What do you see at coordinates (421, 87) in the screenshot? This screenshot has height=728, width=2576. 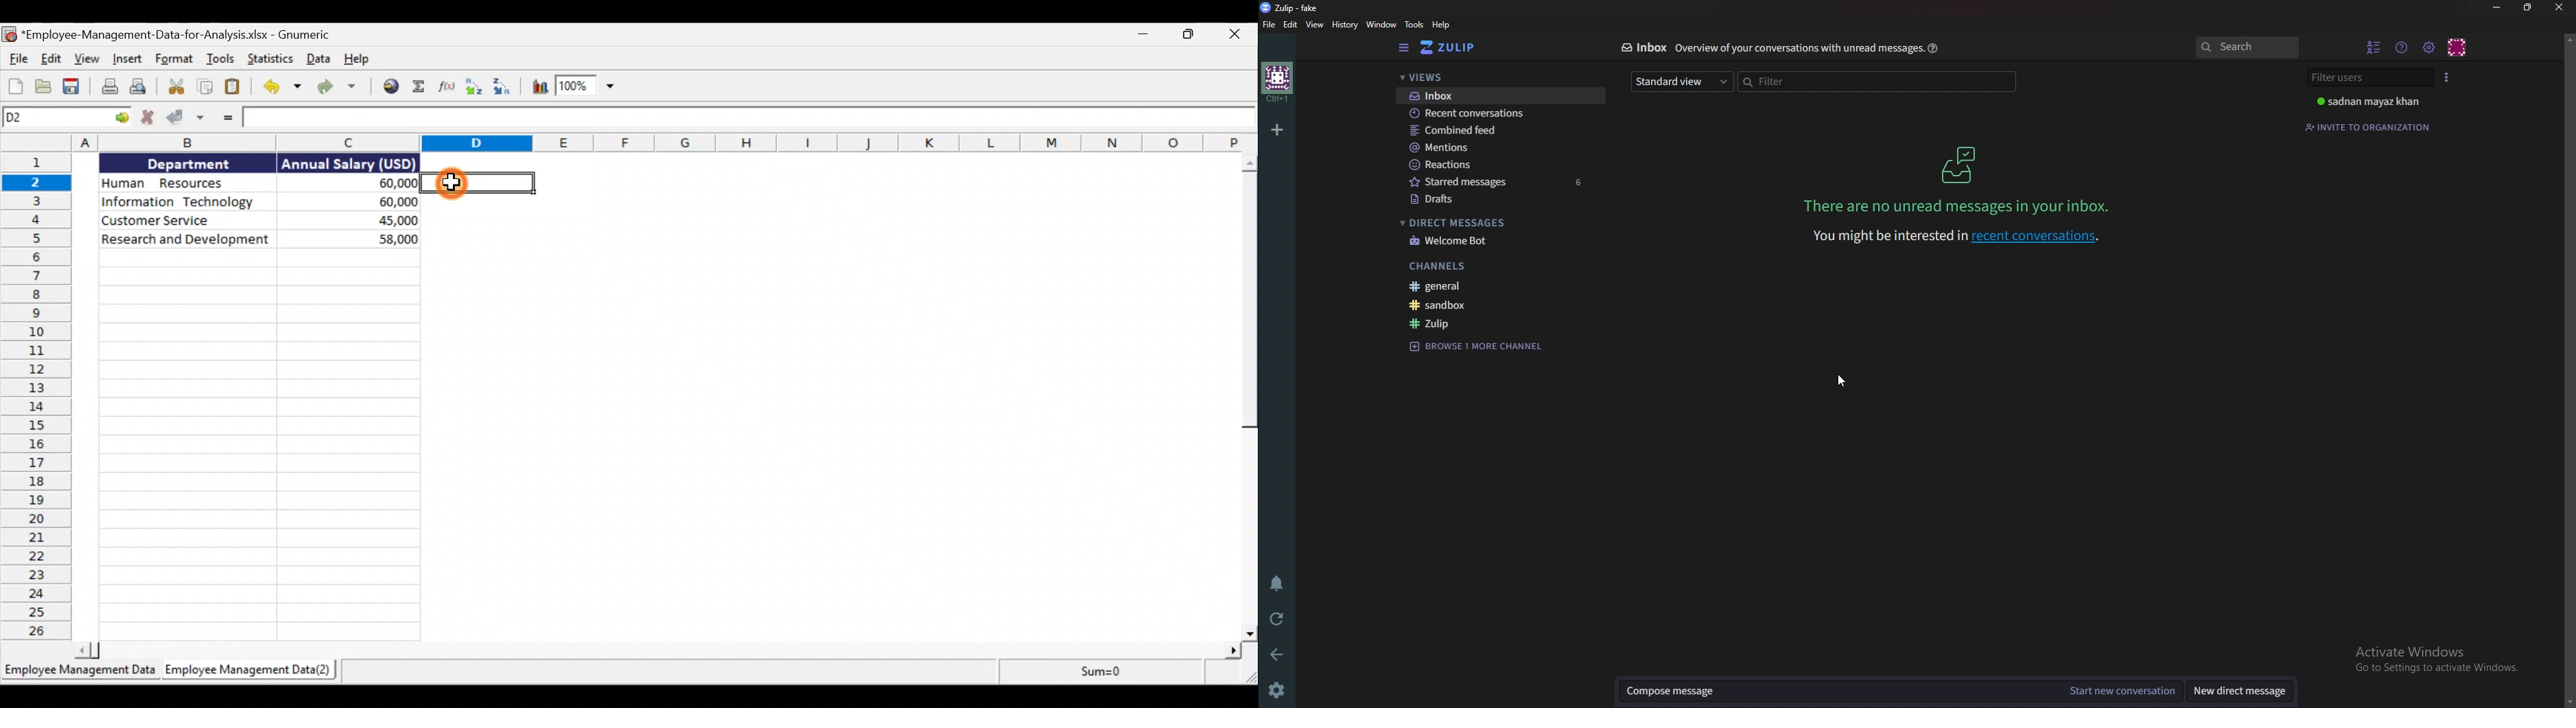 I see `Sum into the current cell` at bounding box center [421, 87].